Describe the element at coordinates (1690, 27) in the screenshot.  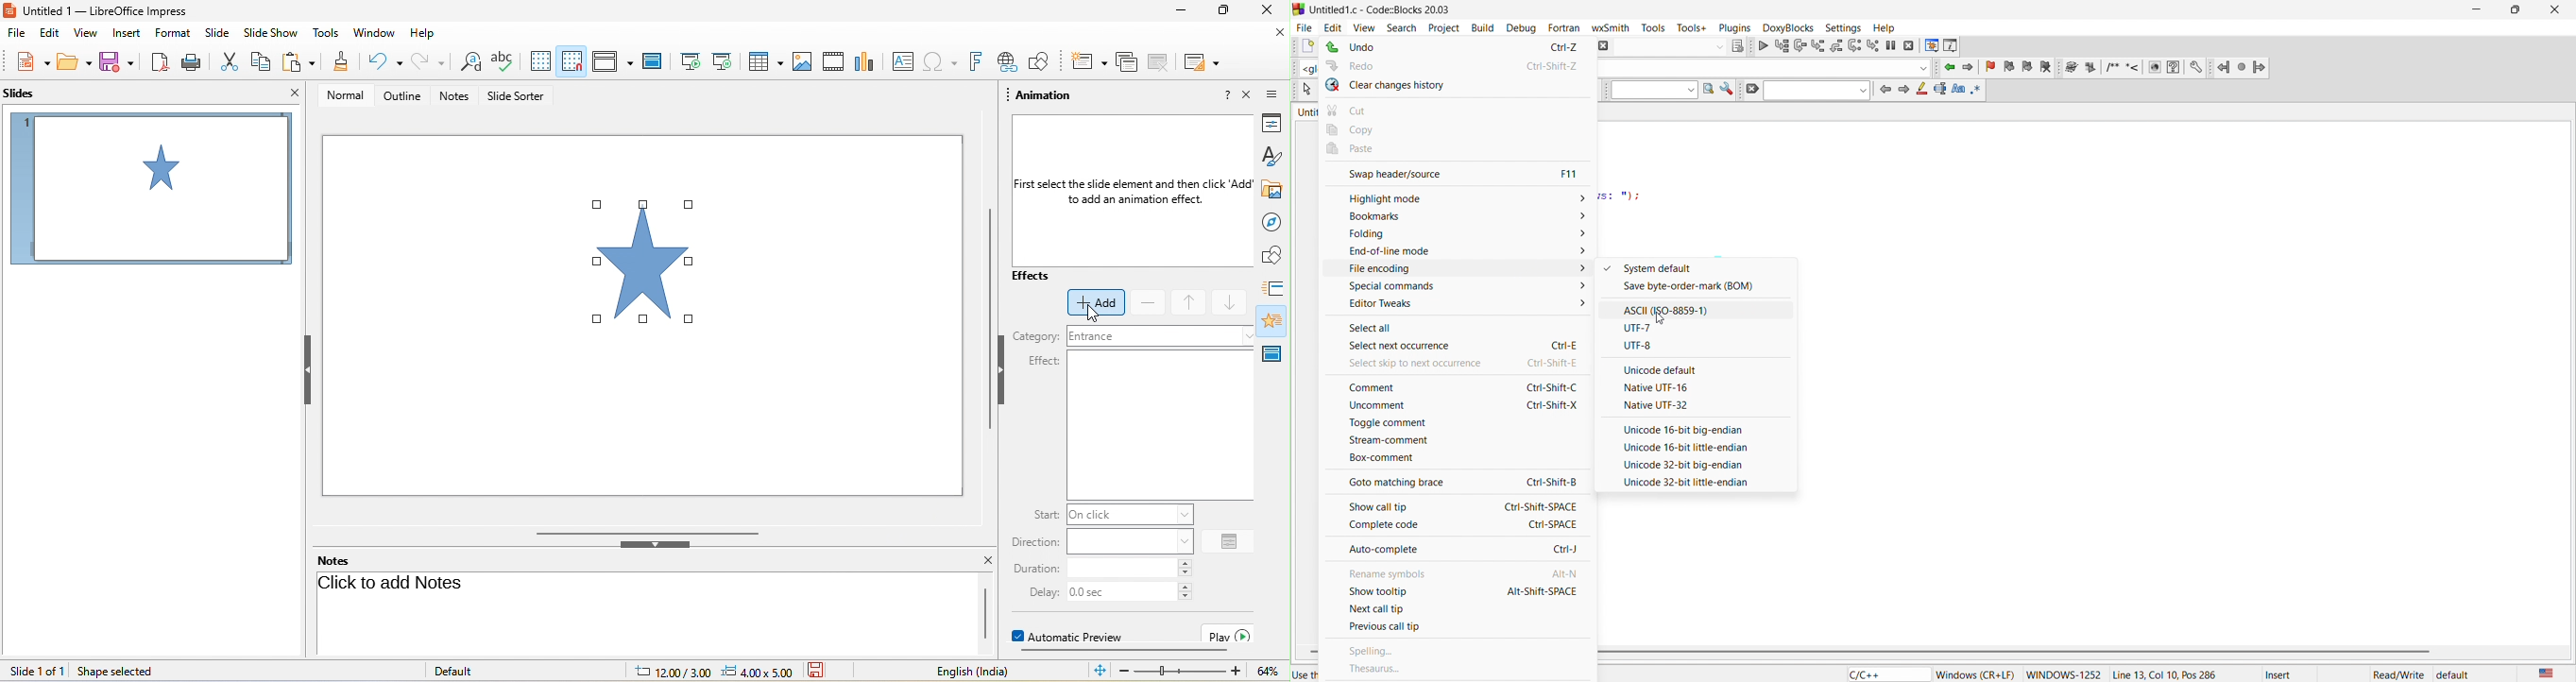
I see `tools+` at that location.